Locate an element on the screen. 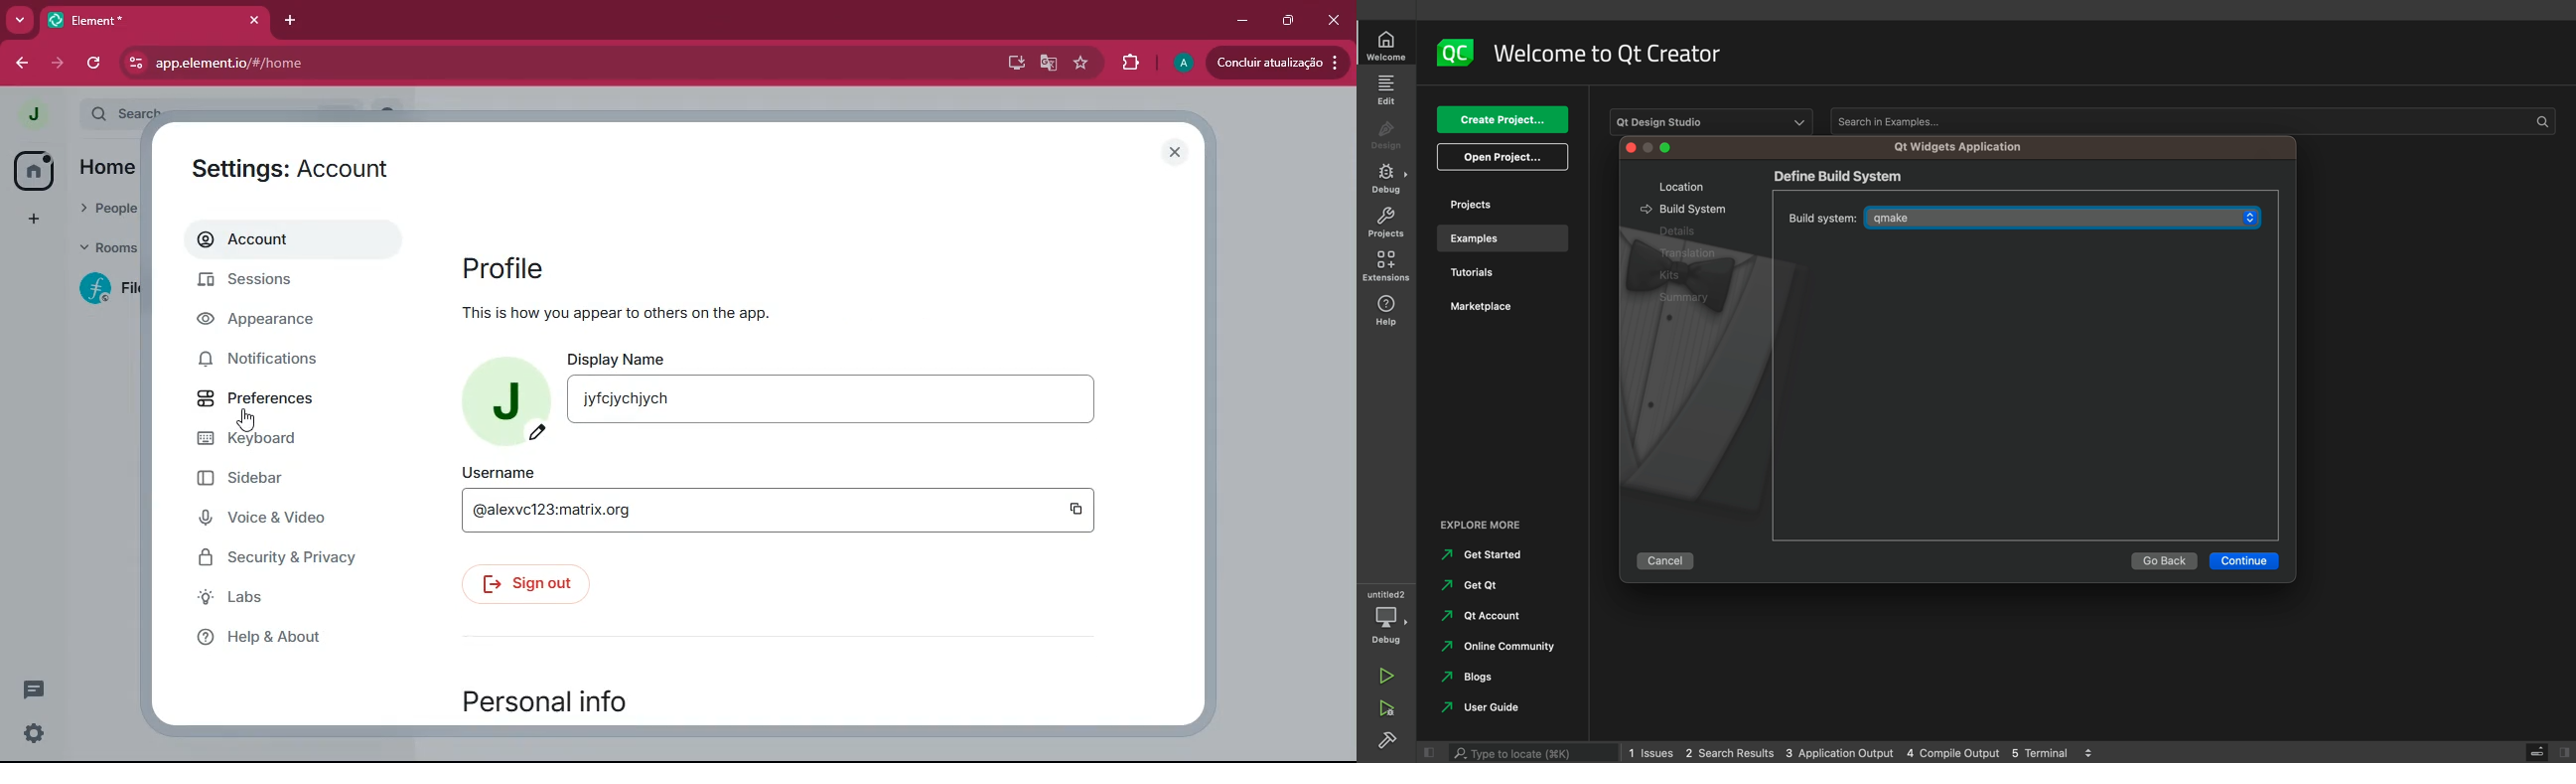  search ctrl k is located at coordinates (231, 111).